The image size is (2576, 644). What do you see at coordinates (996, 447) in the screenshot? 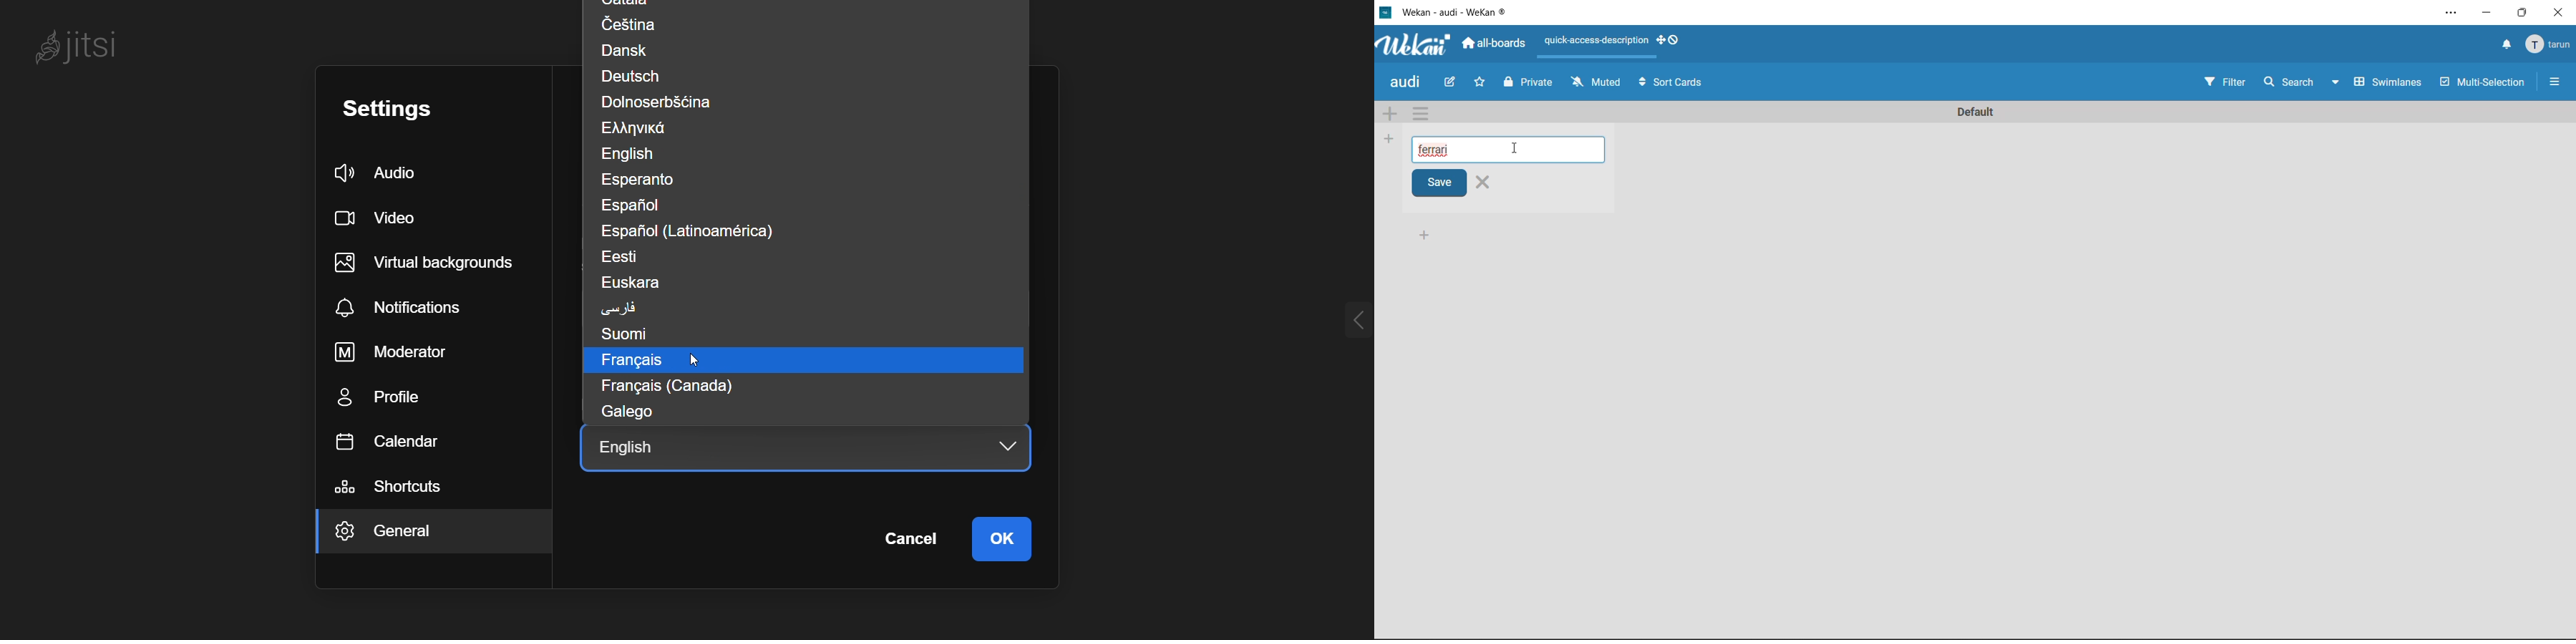
I see `dropdown` at bounding box center [996, 447].